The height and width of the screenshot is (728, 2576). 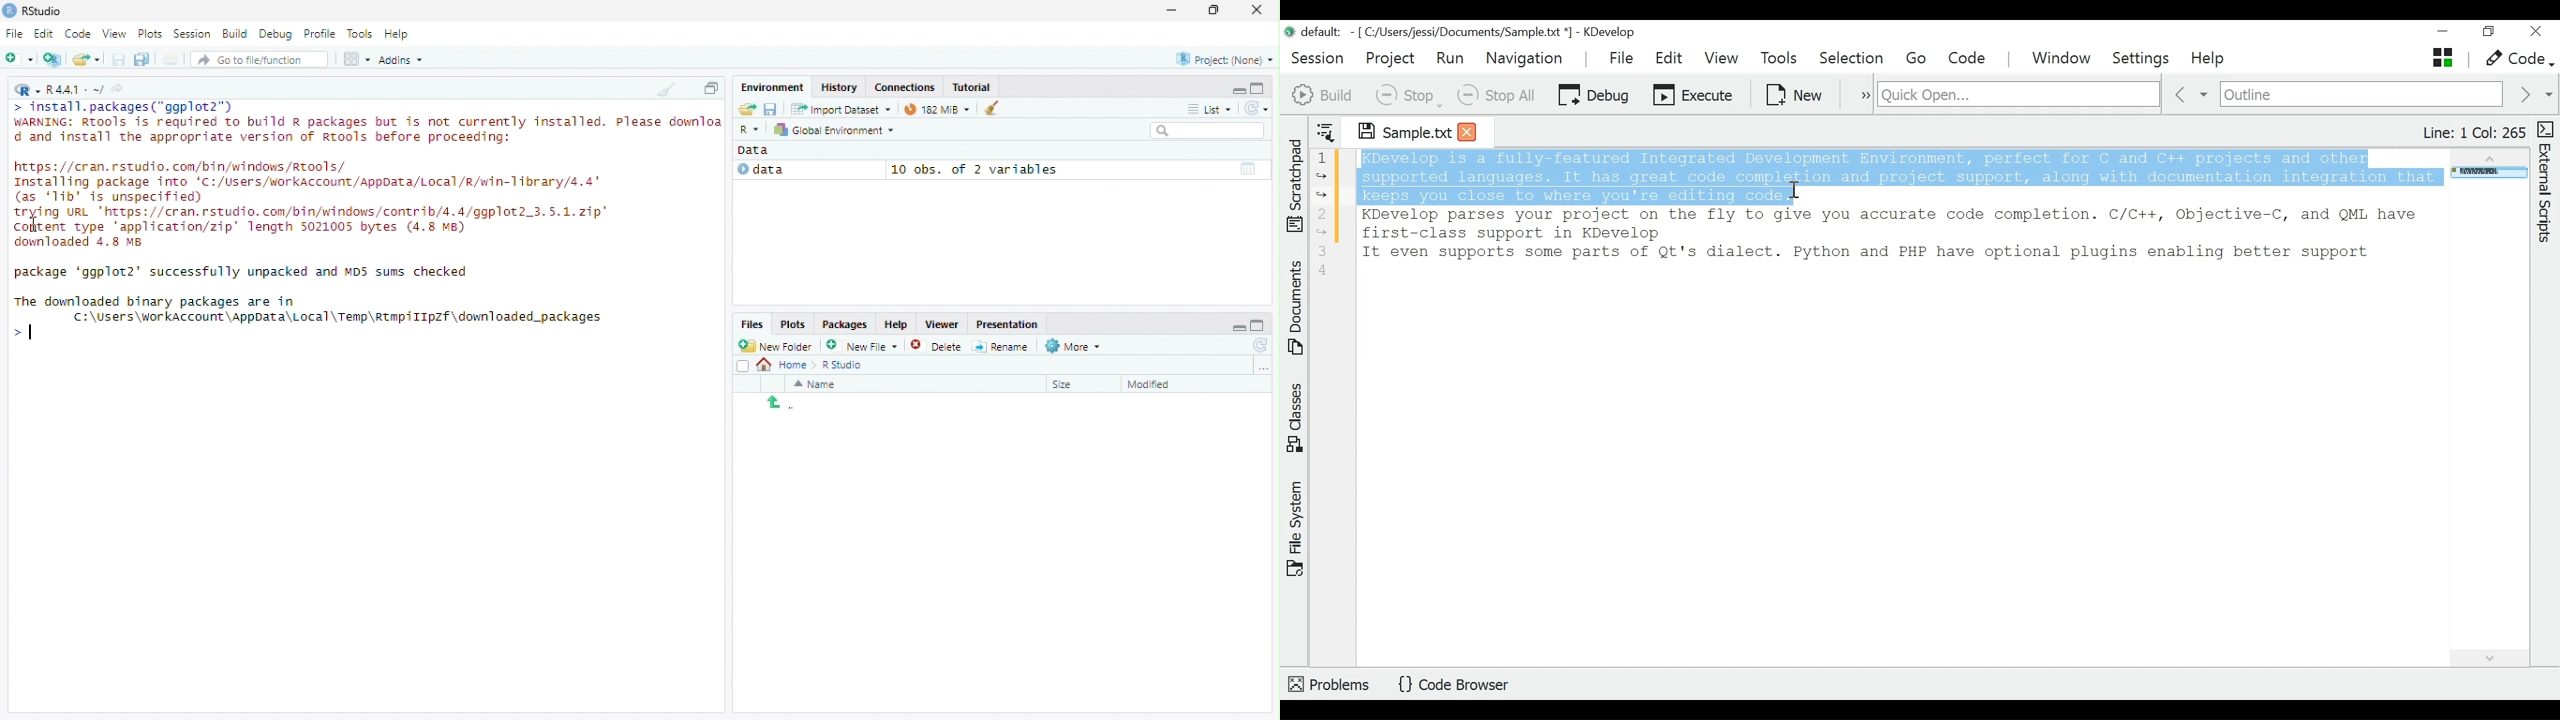 What do you see at coordinates (1256, 107) in the screenshot?
I see `Refresh the list of objects` at bounding box center [1256, 107].